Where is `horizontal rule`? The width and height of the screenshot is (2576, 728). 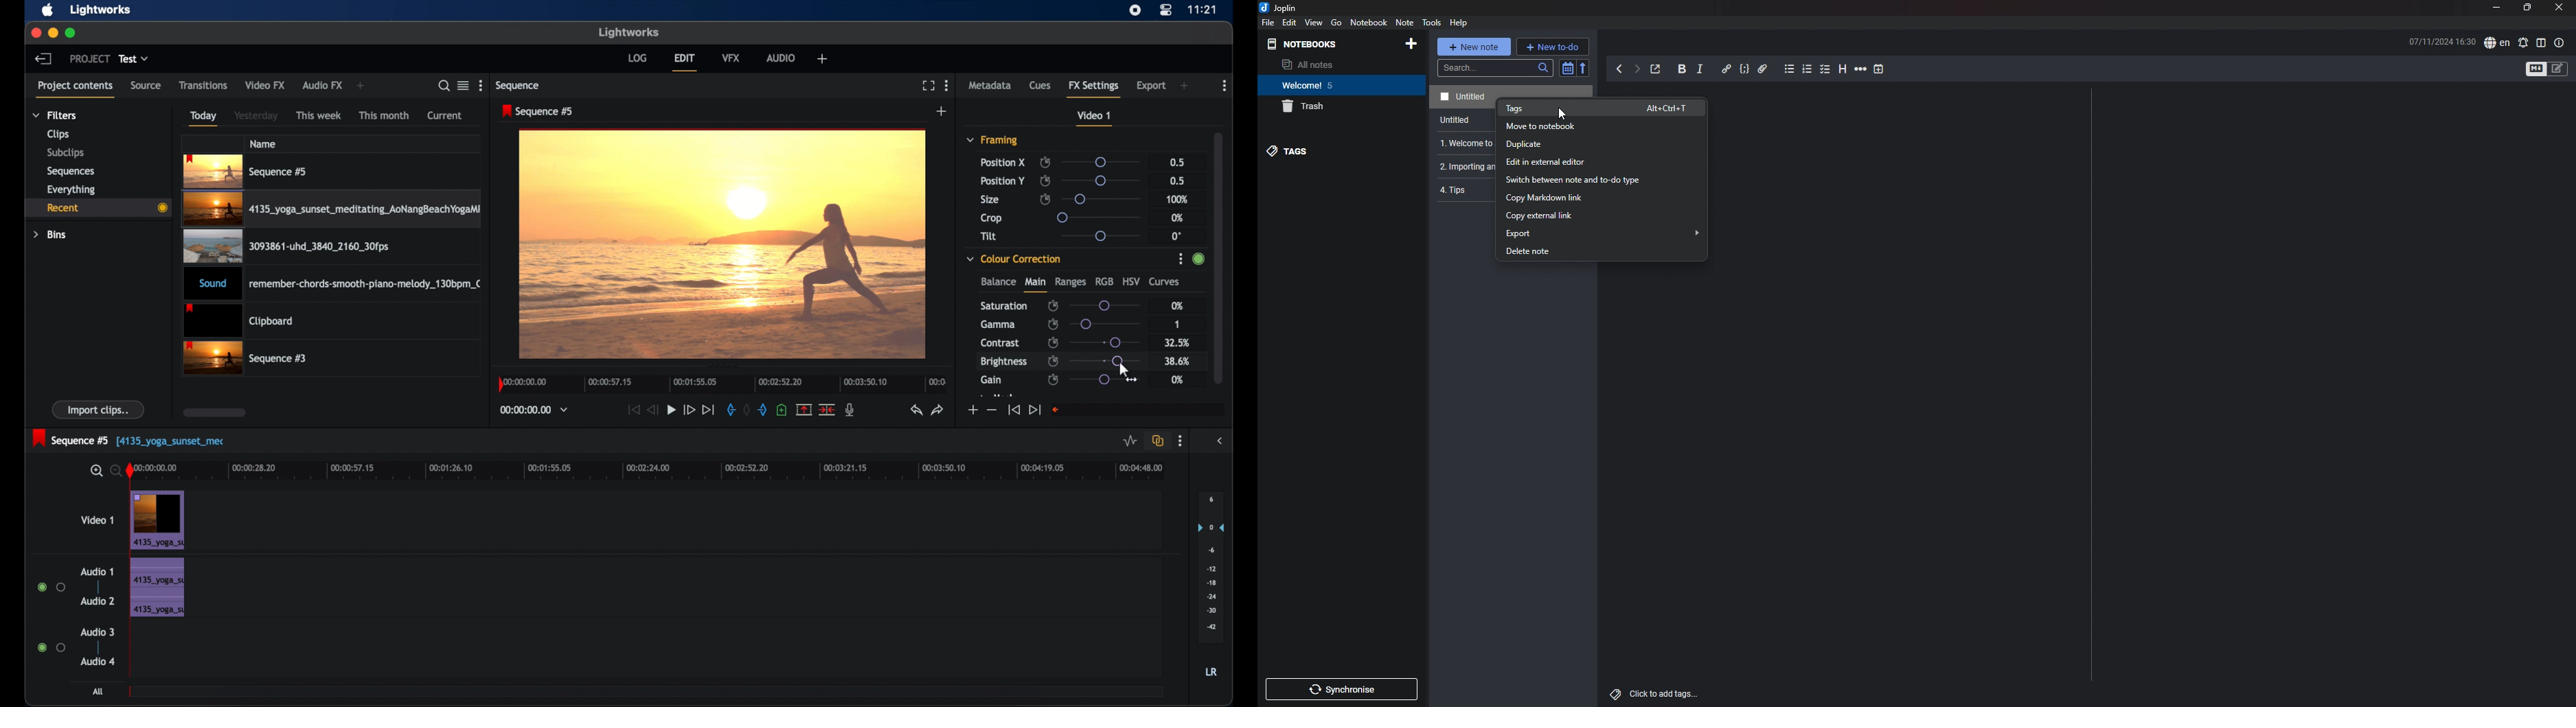 horizontal rule is located at coordinates (1860, 70).